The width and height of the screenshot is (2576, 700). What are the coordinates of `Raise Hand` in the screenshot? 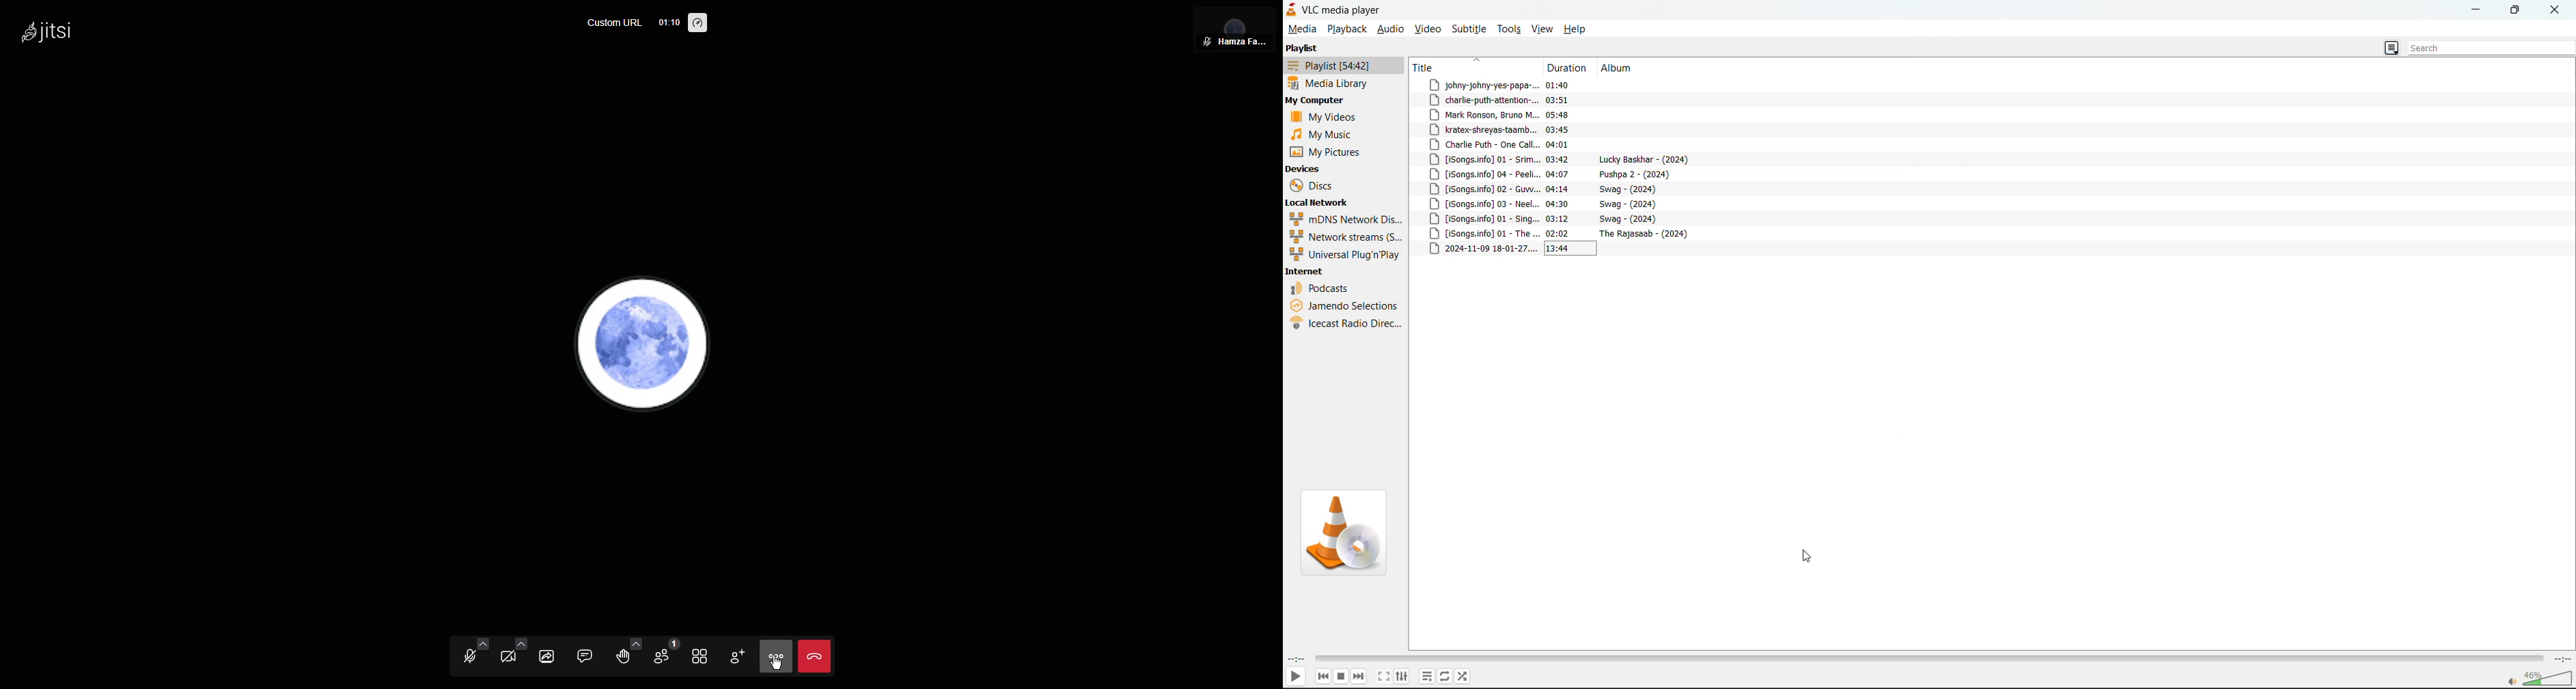 It's located at (629, 656).